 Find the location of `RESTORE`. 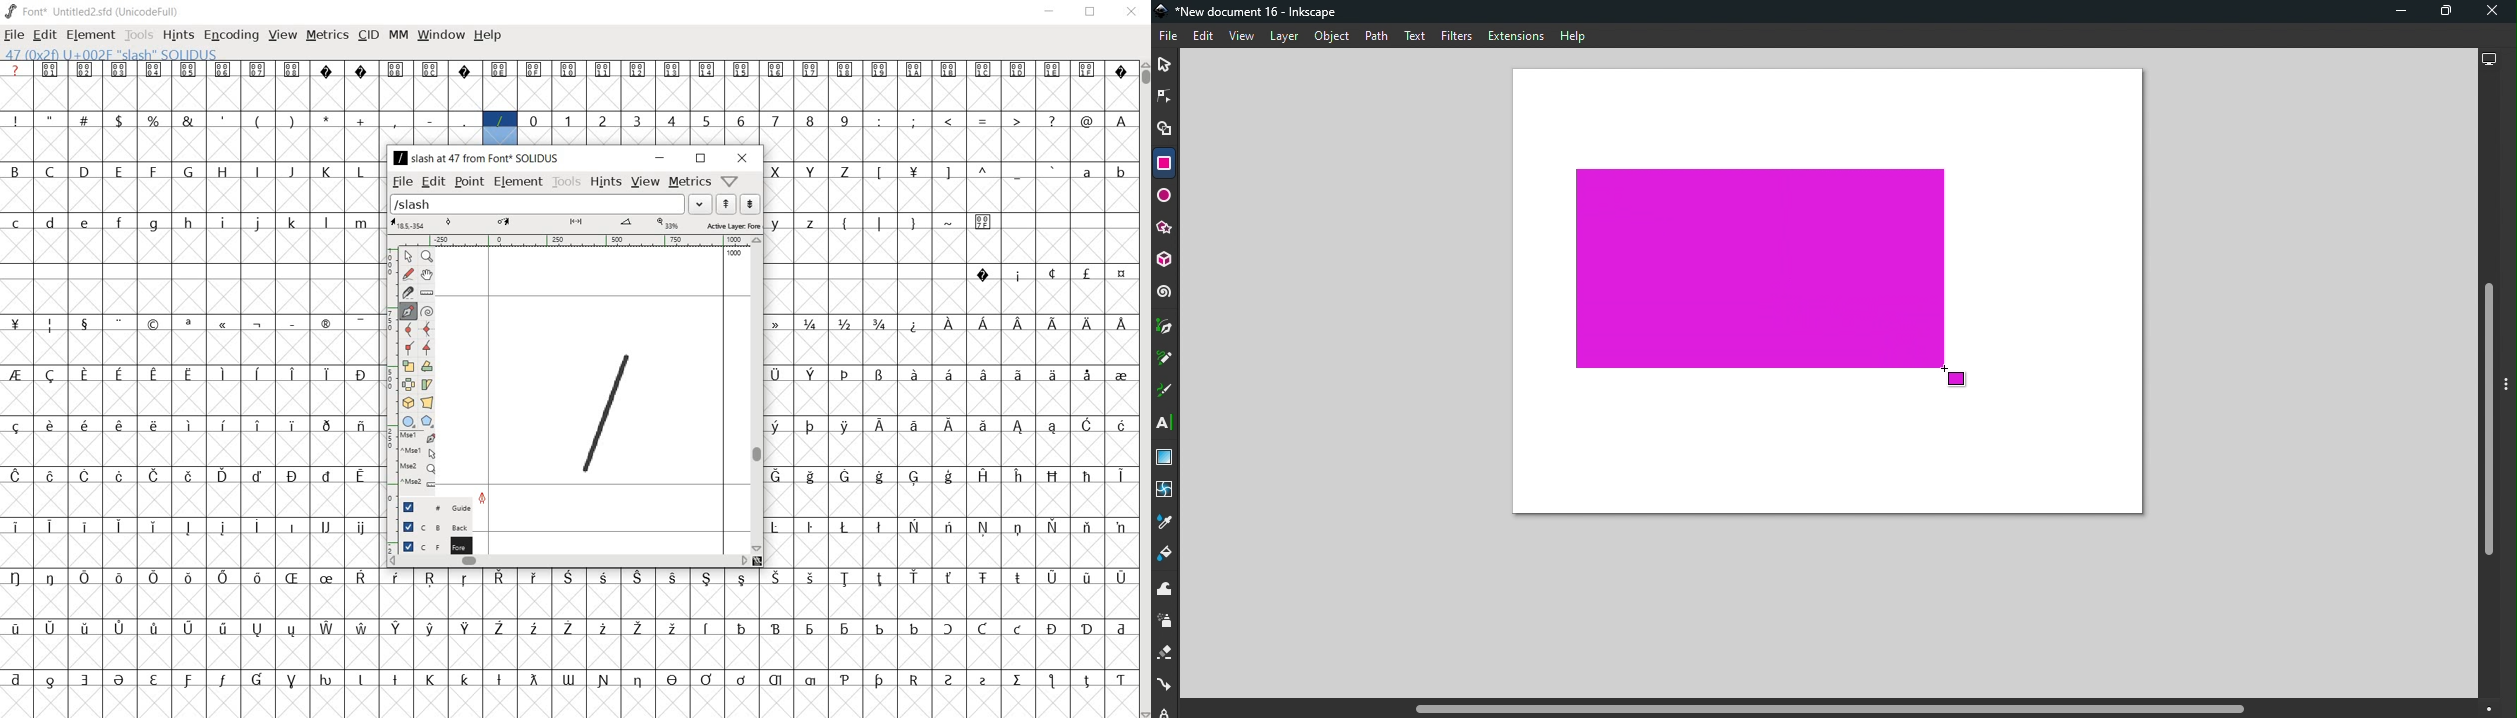

RESTORE is located at coordinates (1088, 12).